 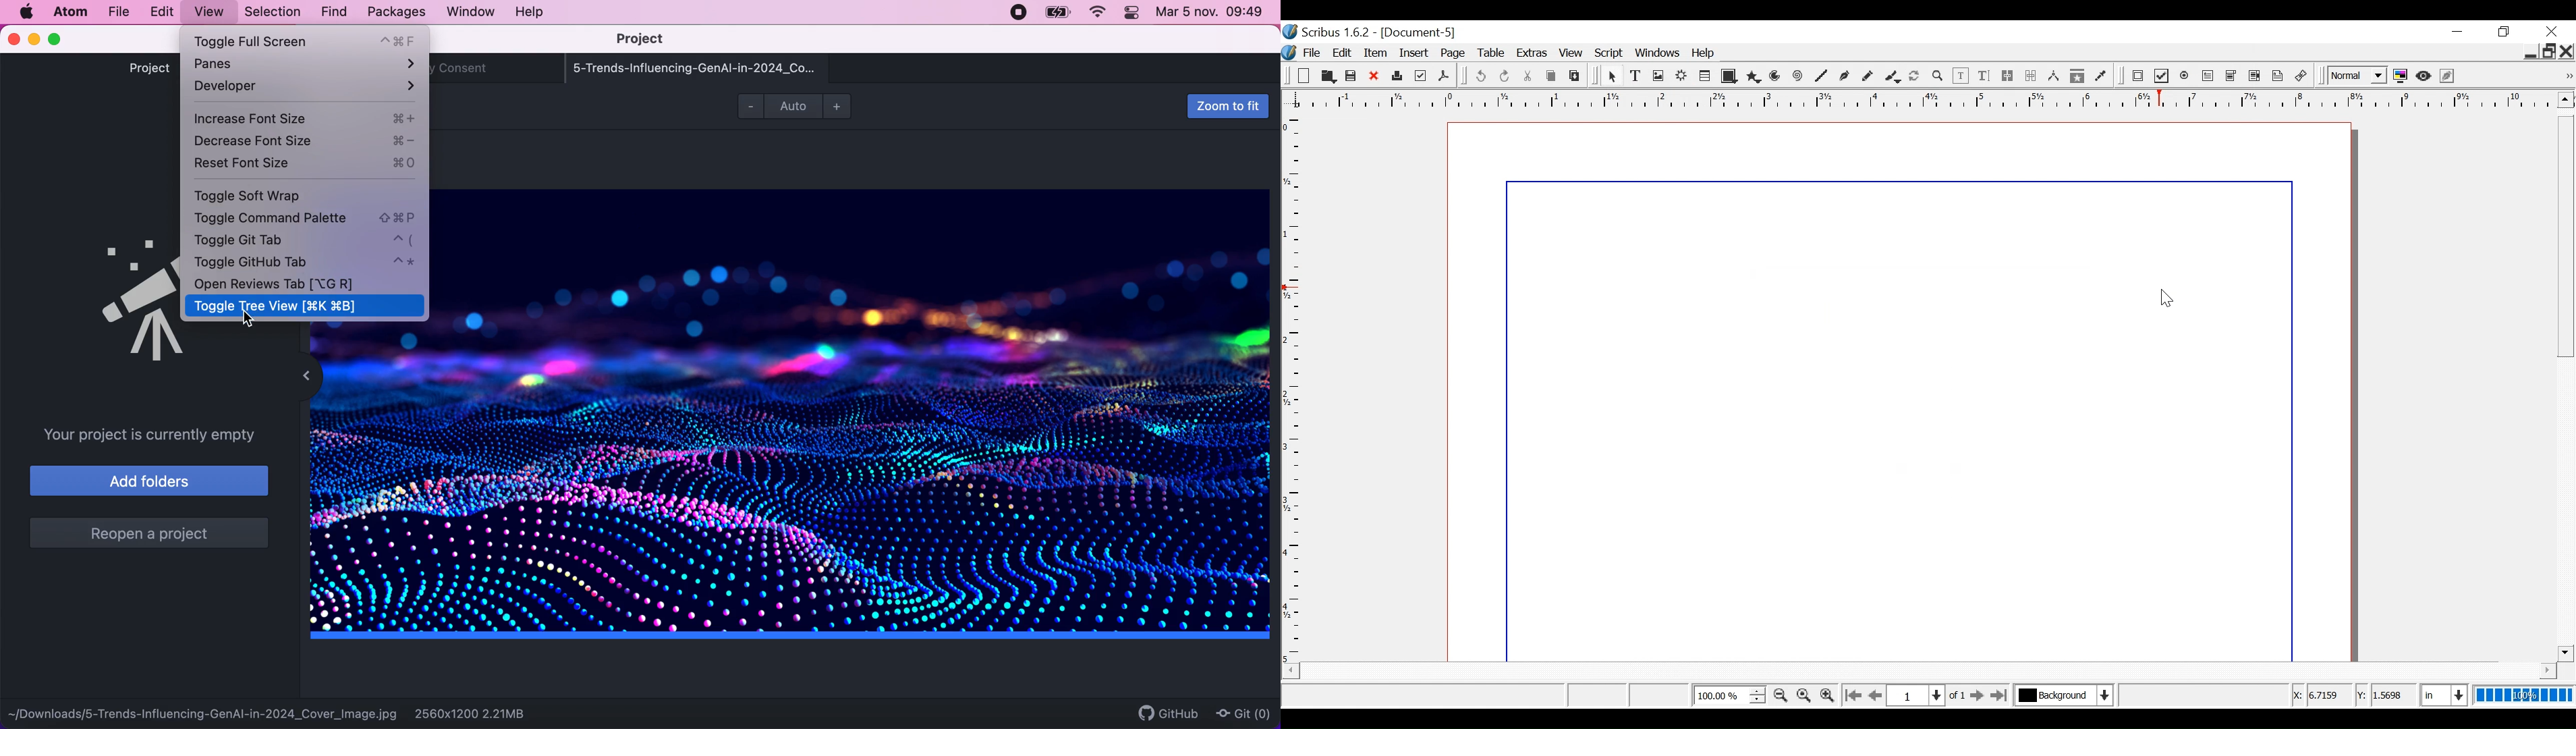 I want to click on Edit Contents of frame, so click(x=1960, y=76).